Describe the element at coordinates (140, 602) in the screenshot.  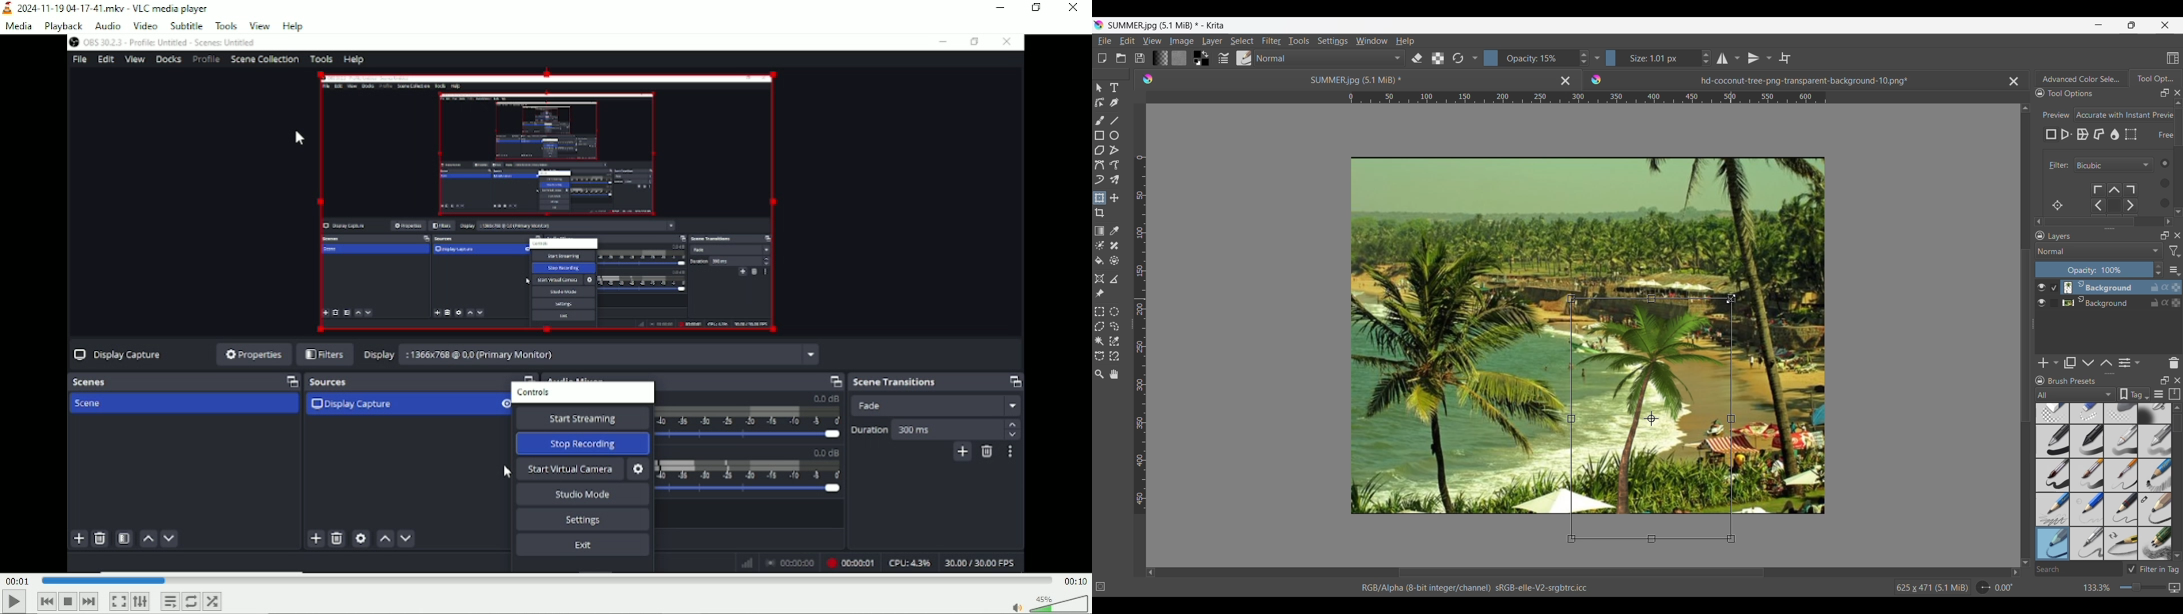
I see `Show extended settings` at that location.